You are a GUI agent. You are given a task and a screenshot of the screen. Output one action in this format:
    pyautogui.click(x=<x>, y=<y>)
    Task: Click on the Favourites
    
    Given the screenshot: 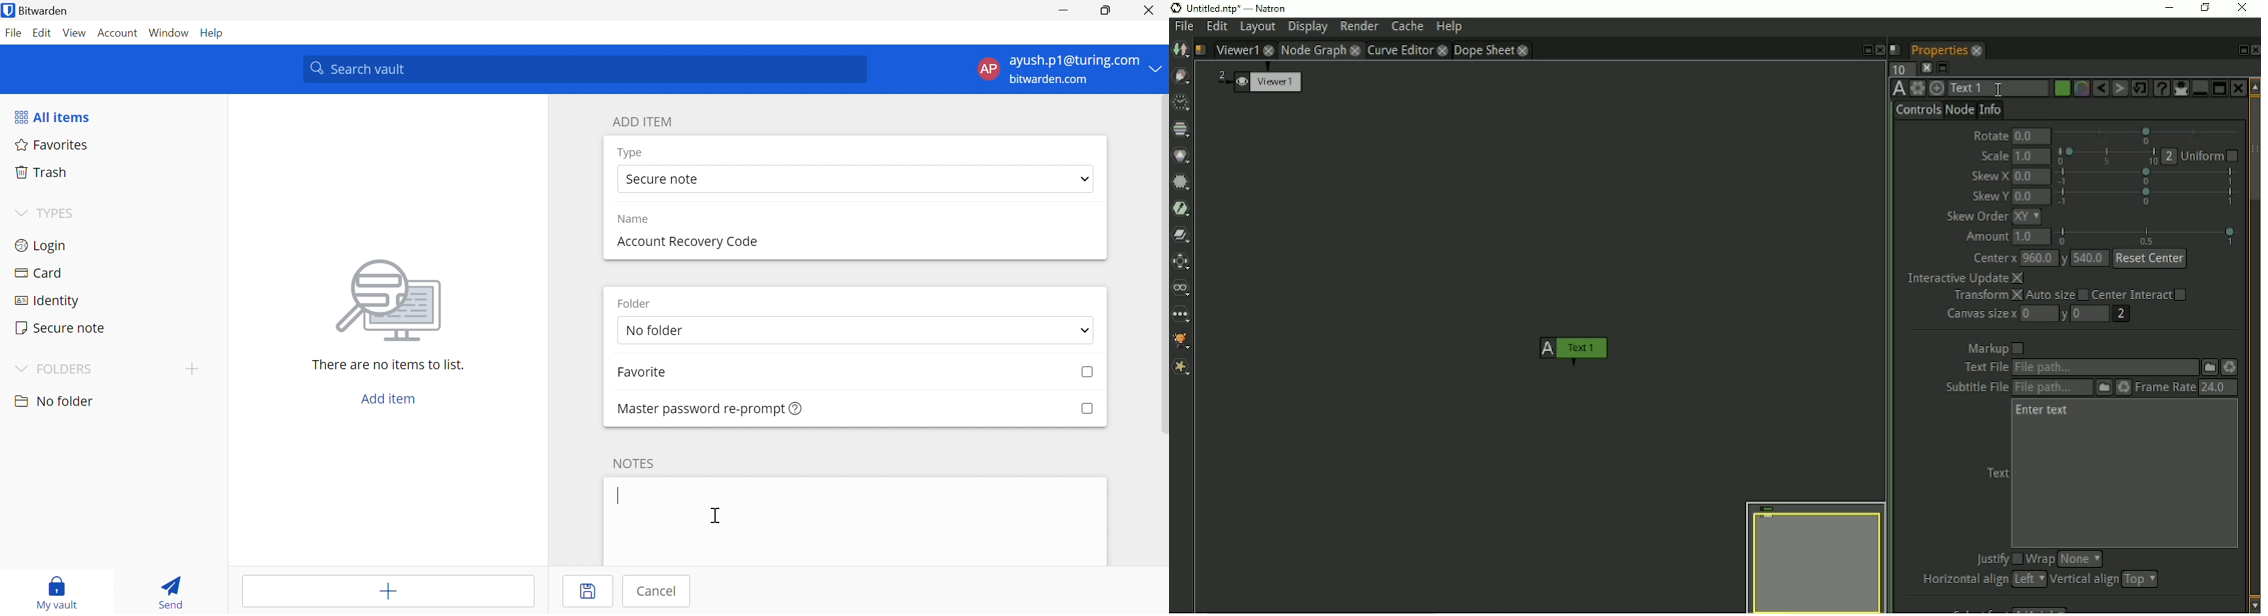 What is the action you would take?
    pyautogui.click(x=53, y=146)
    